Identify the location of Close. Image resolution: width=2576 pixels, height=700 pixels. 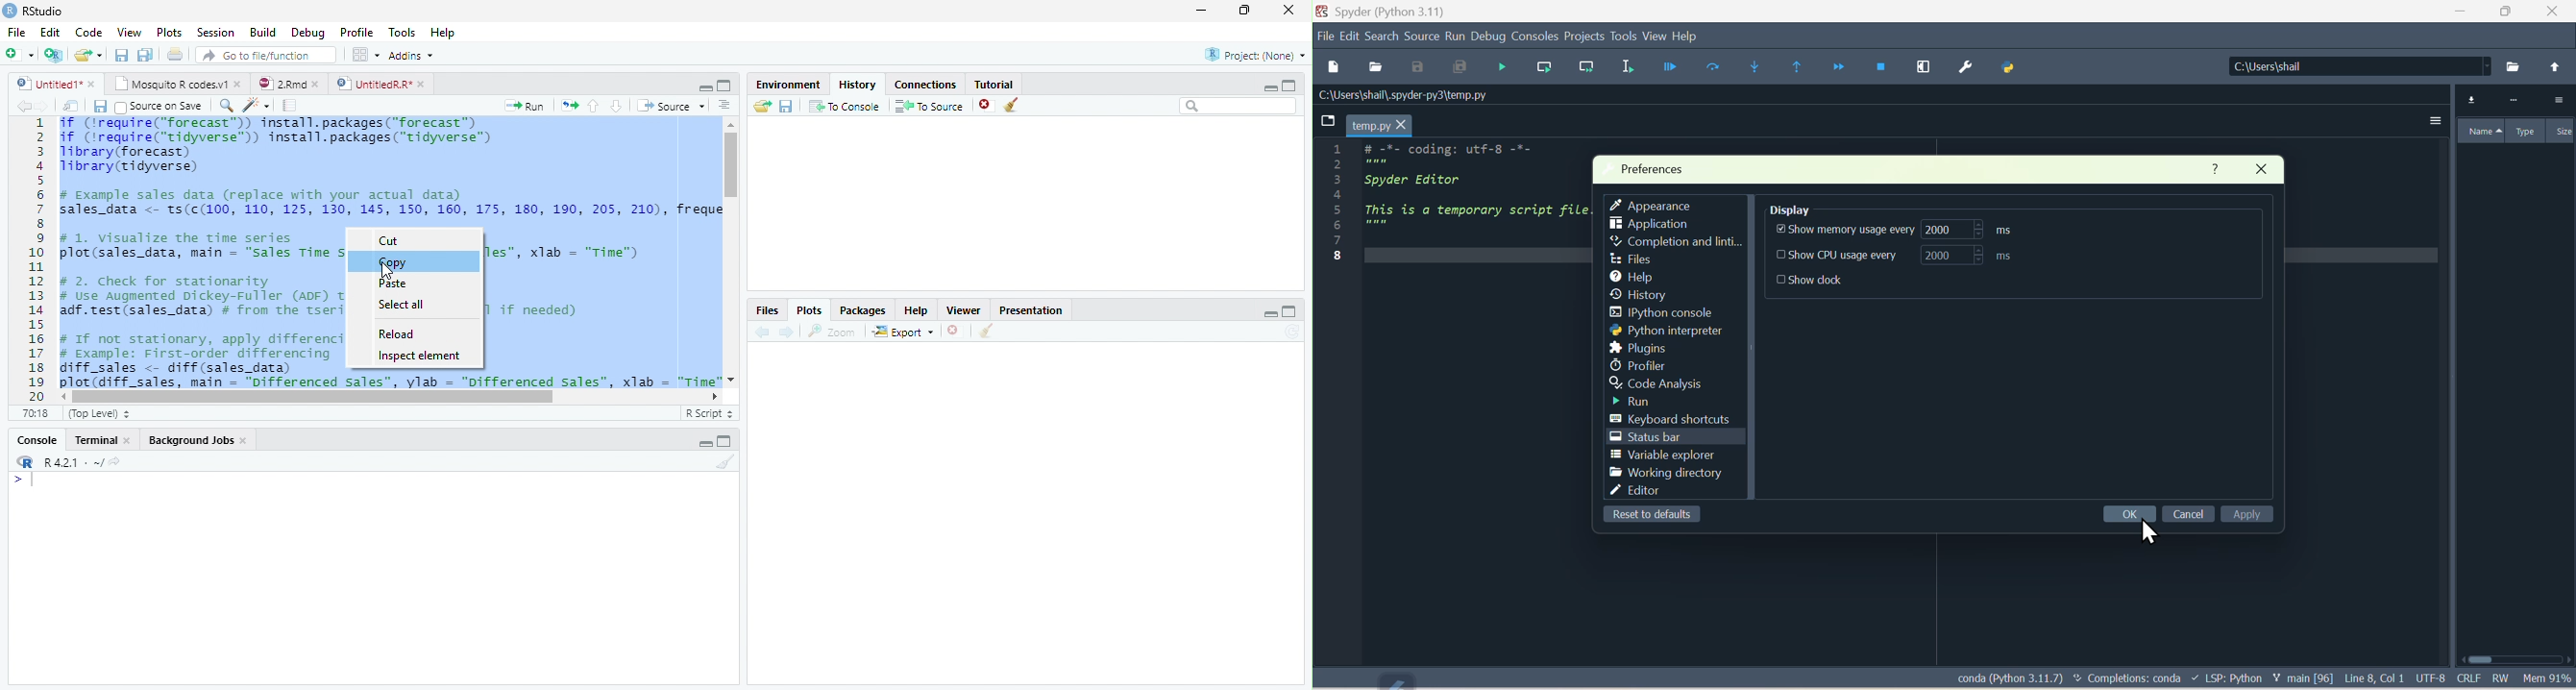
(1290, 11).